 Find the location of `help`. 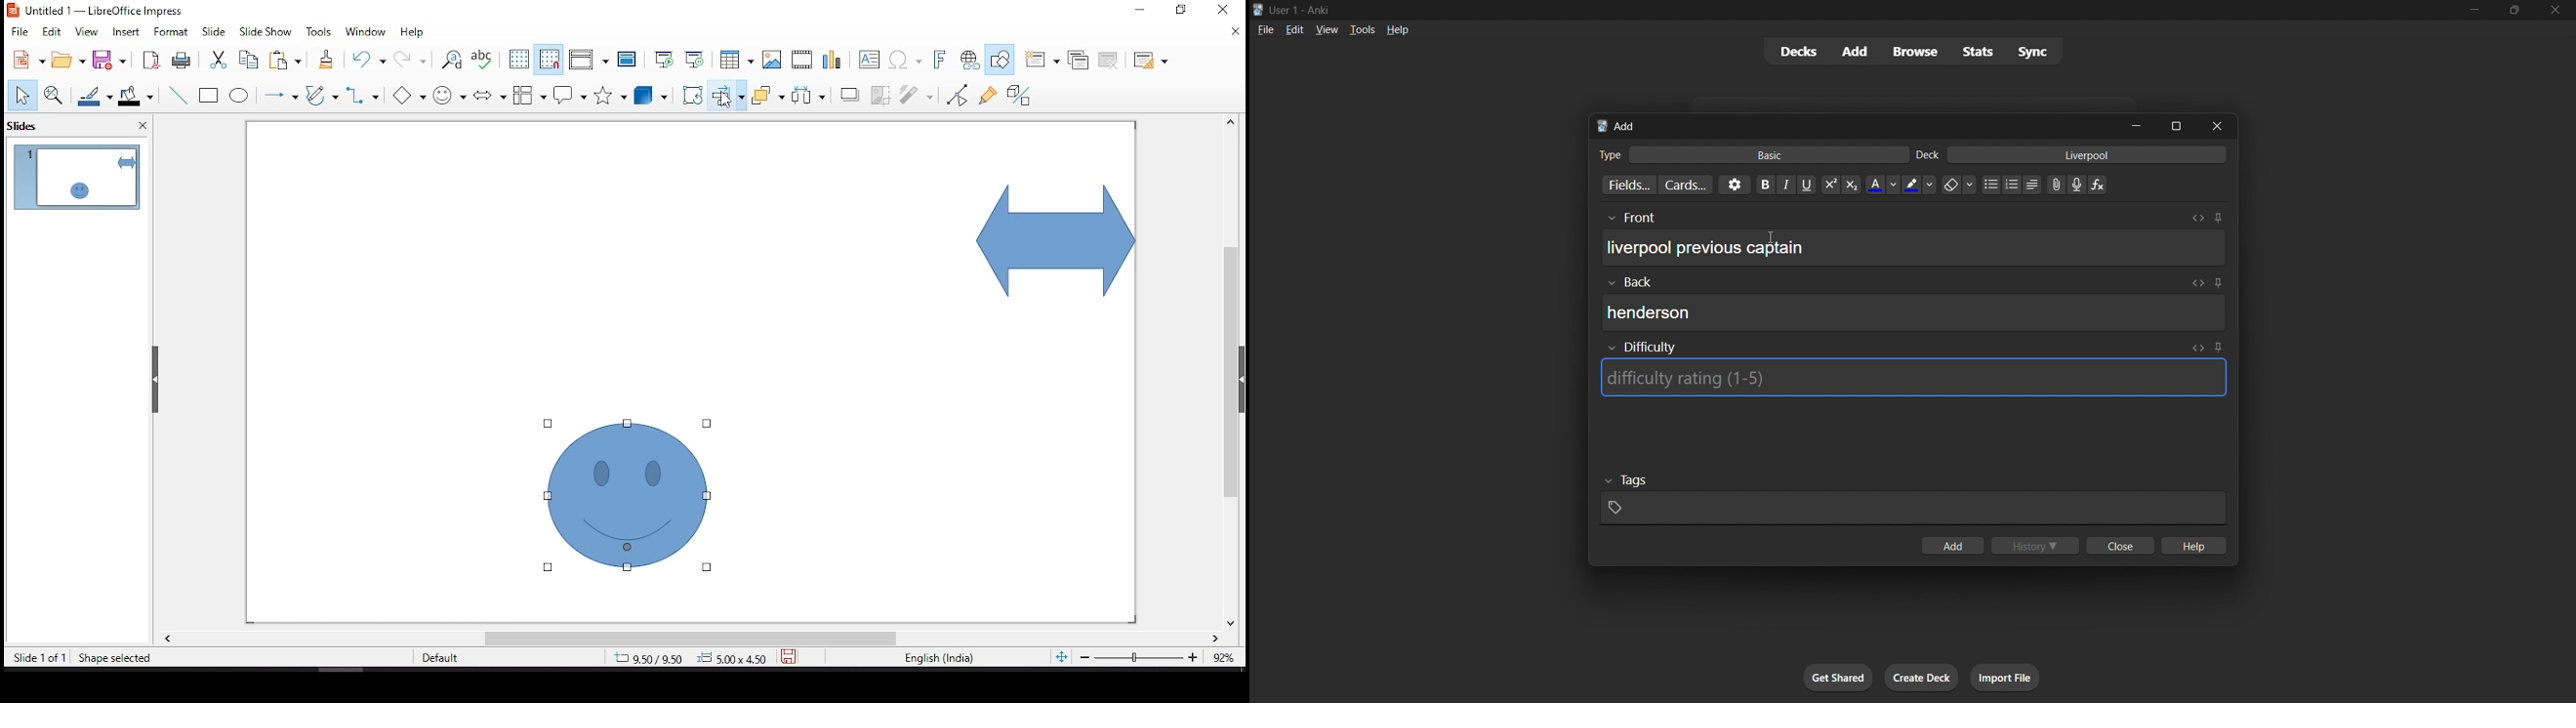

help is located at coordinates (412, 35).